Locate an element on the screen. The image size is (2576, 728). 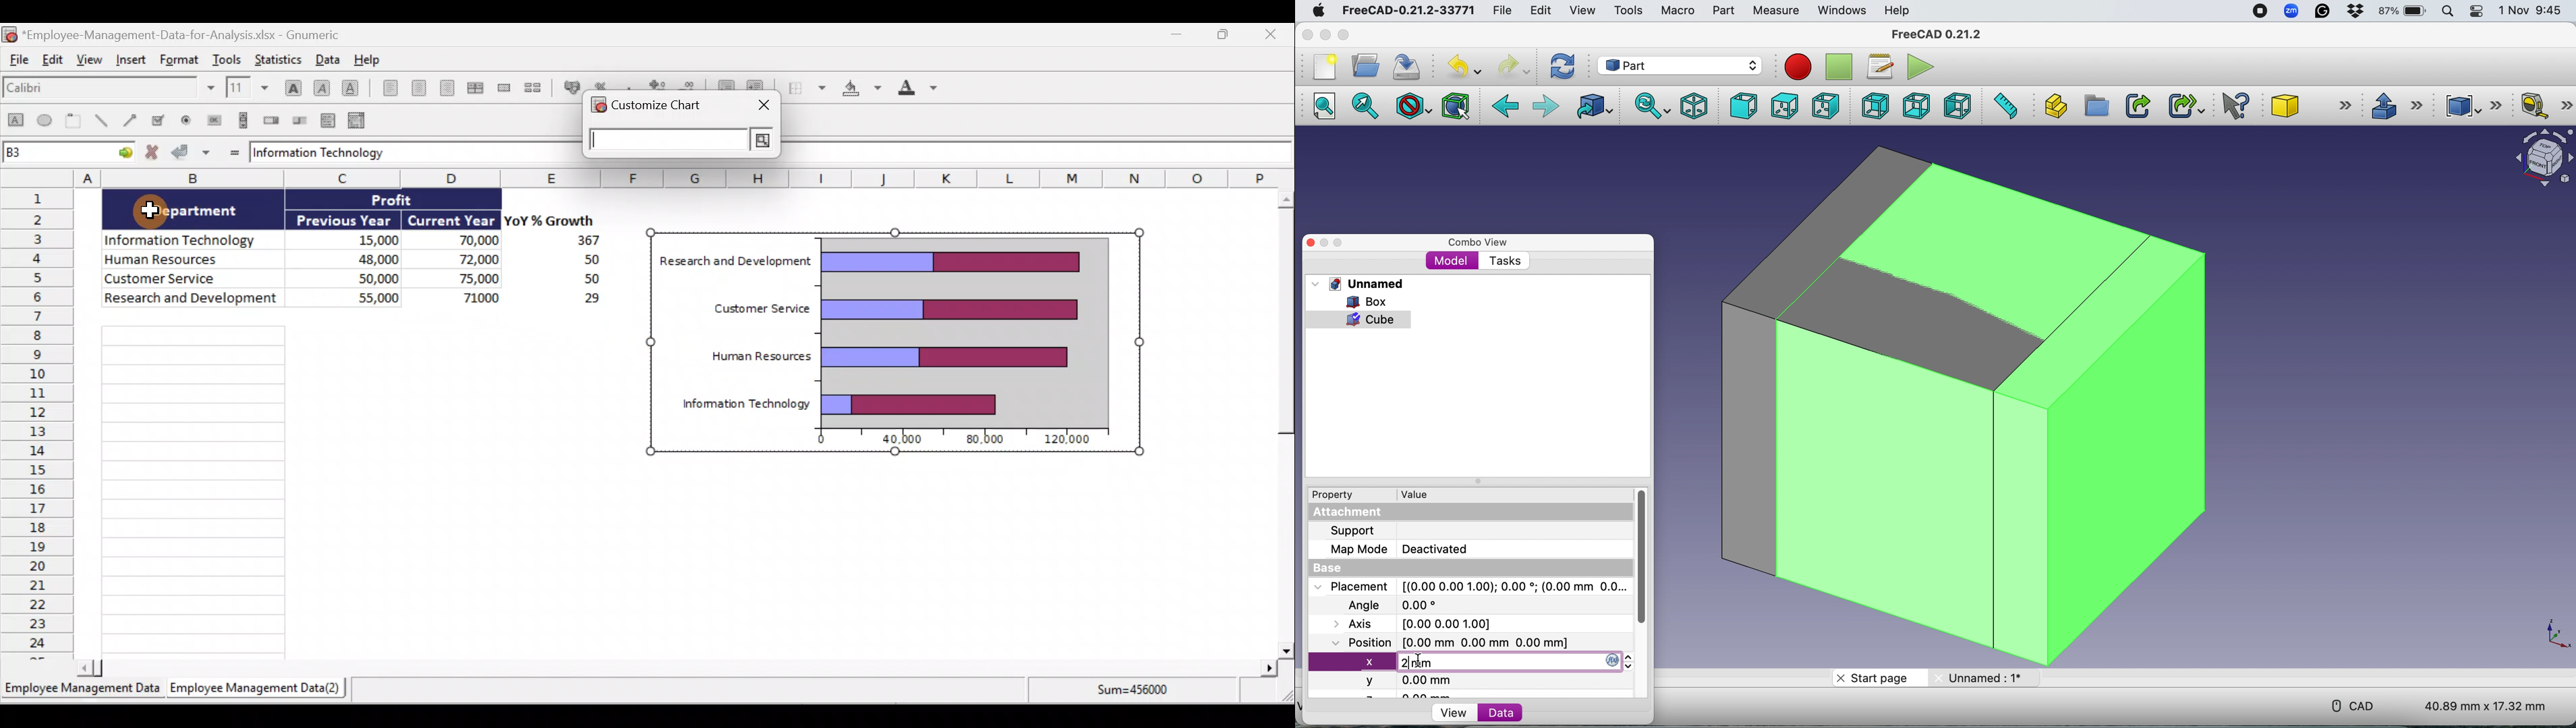
Map Mode Deactivated is located at coordinates (1399, 549).